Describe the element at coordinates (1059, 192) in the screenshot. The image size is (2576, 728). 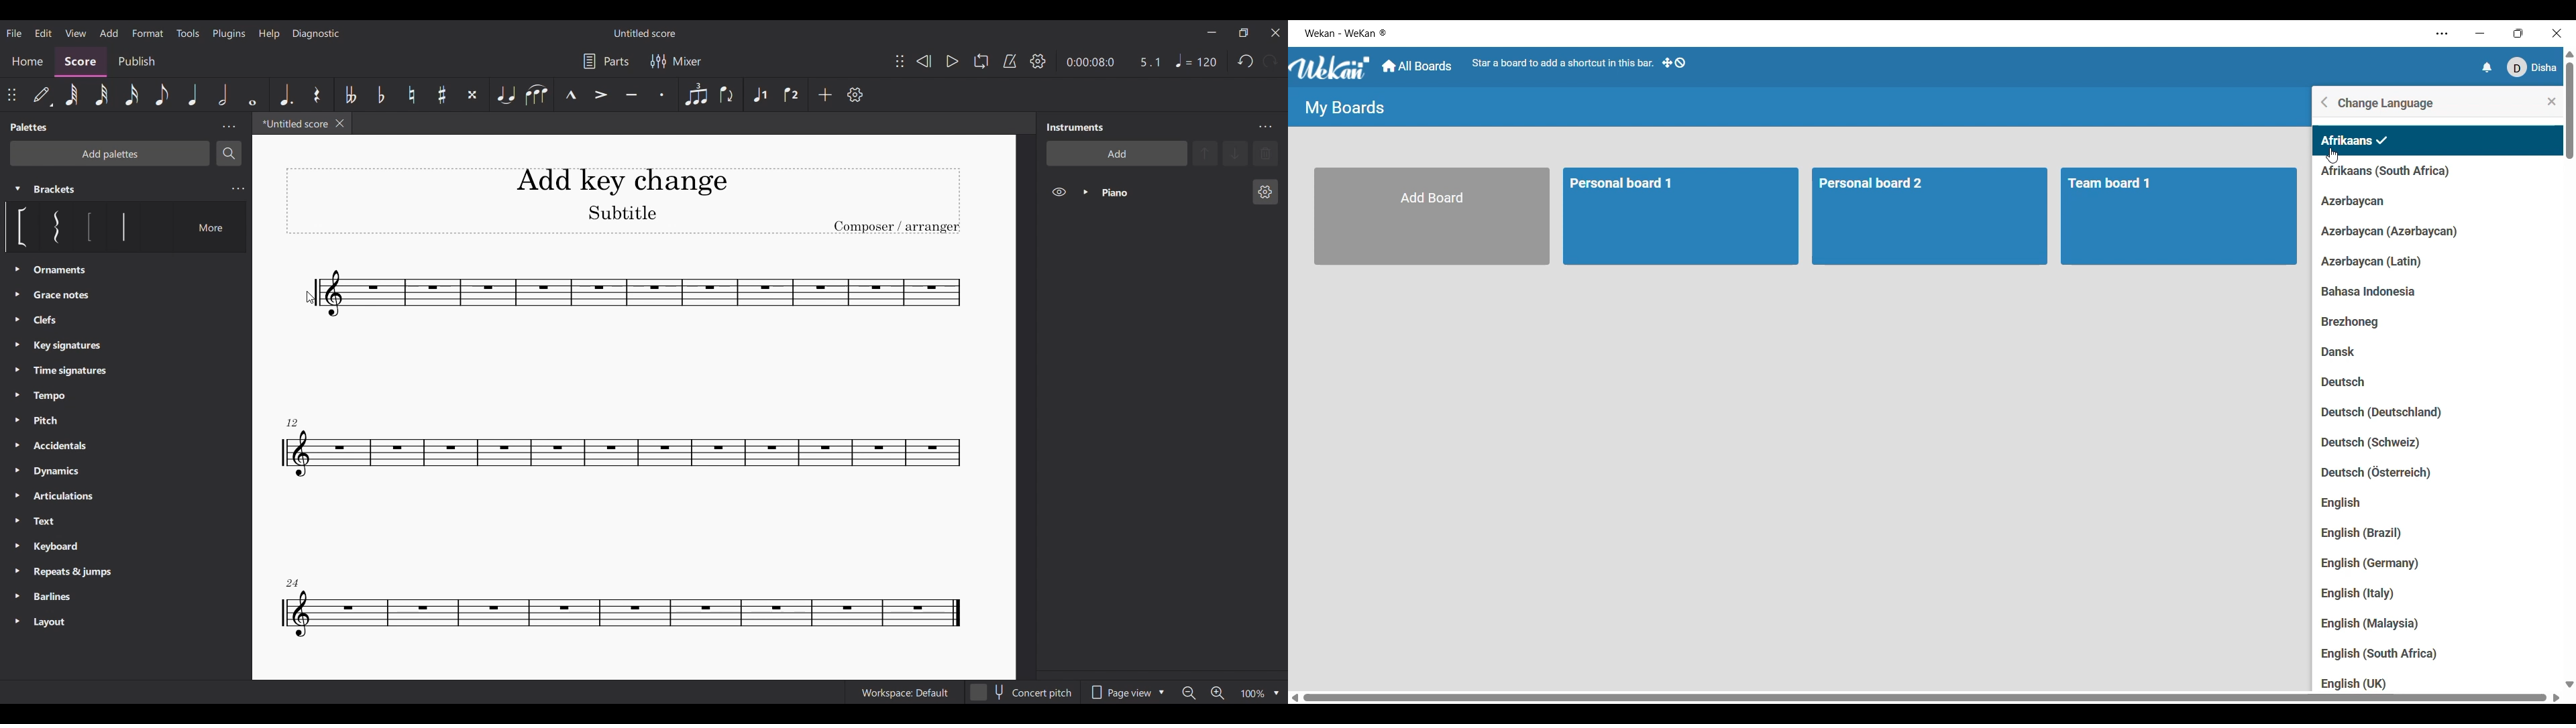
I see `Show/Hide instrument` at that location.